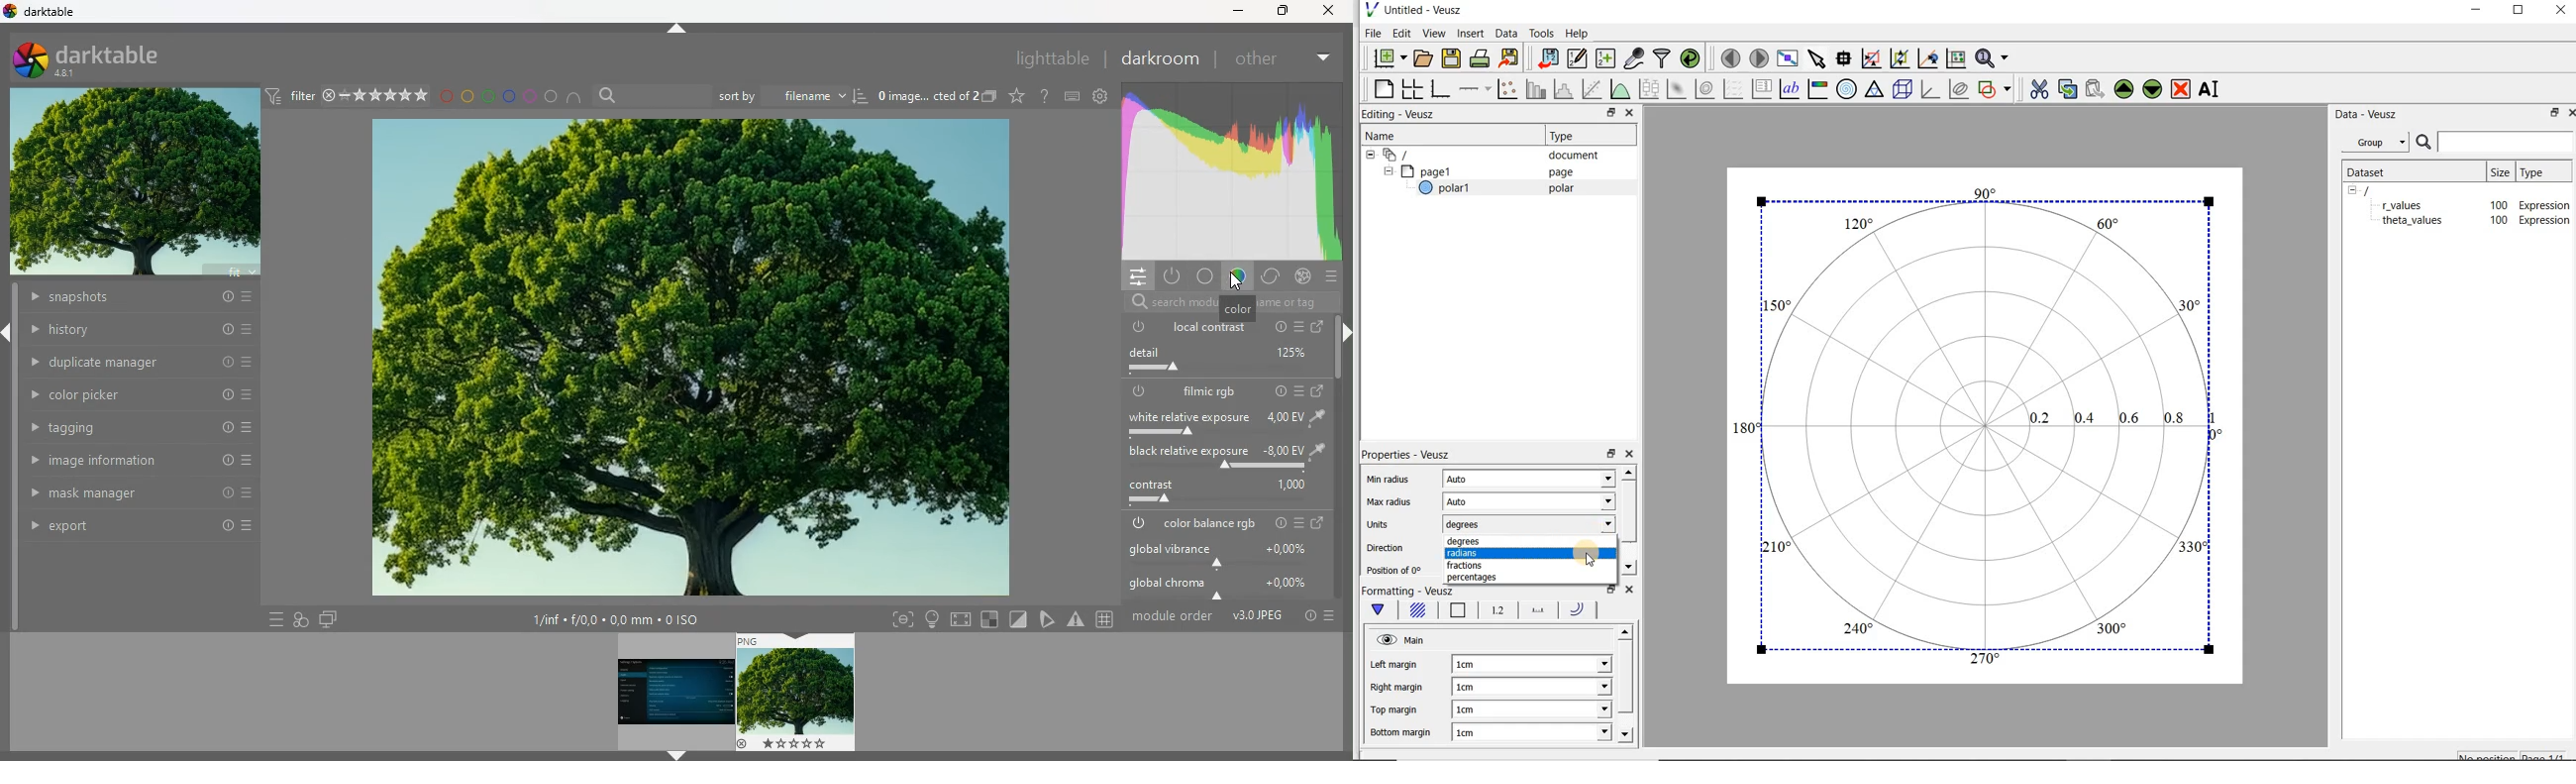  What do you see at coordinates (328, 618) in the screenshot?
I see `screen` at bounding box center [328, 618].